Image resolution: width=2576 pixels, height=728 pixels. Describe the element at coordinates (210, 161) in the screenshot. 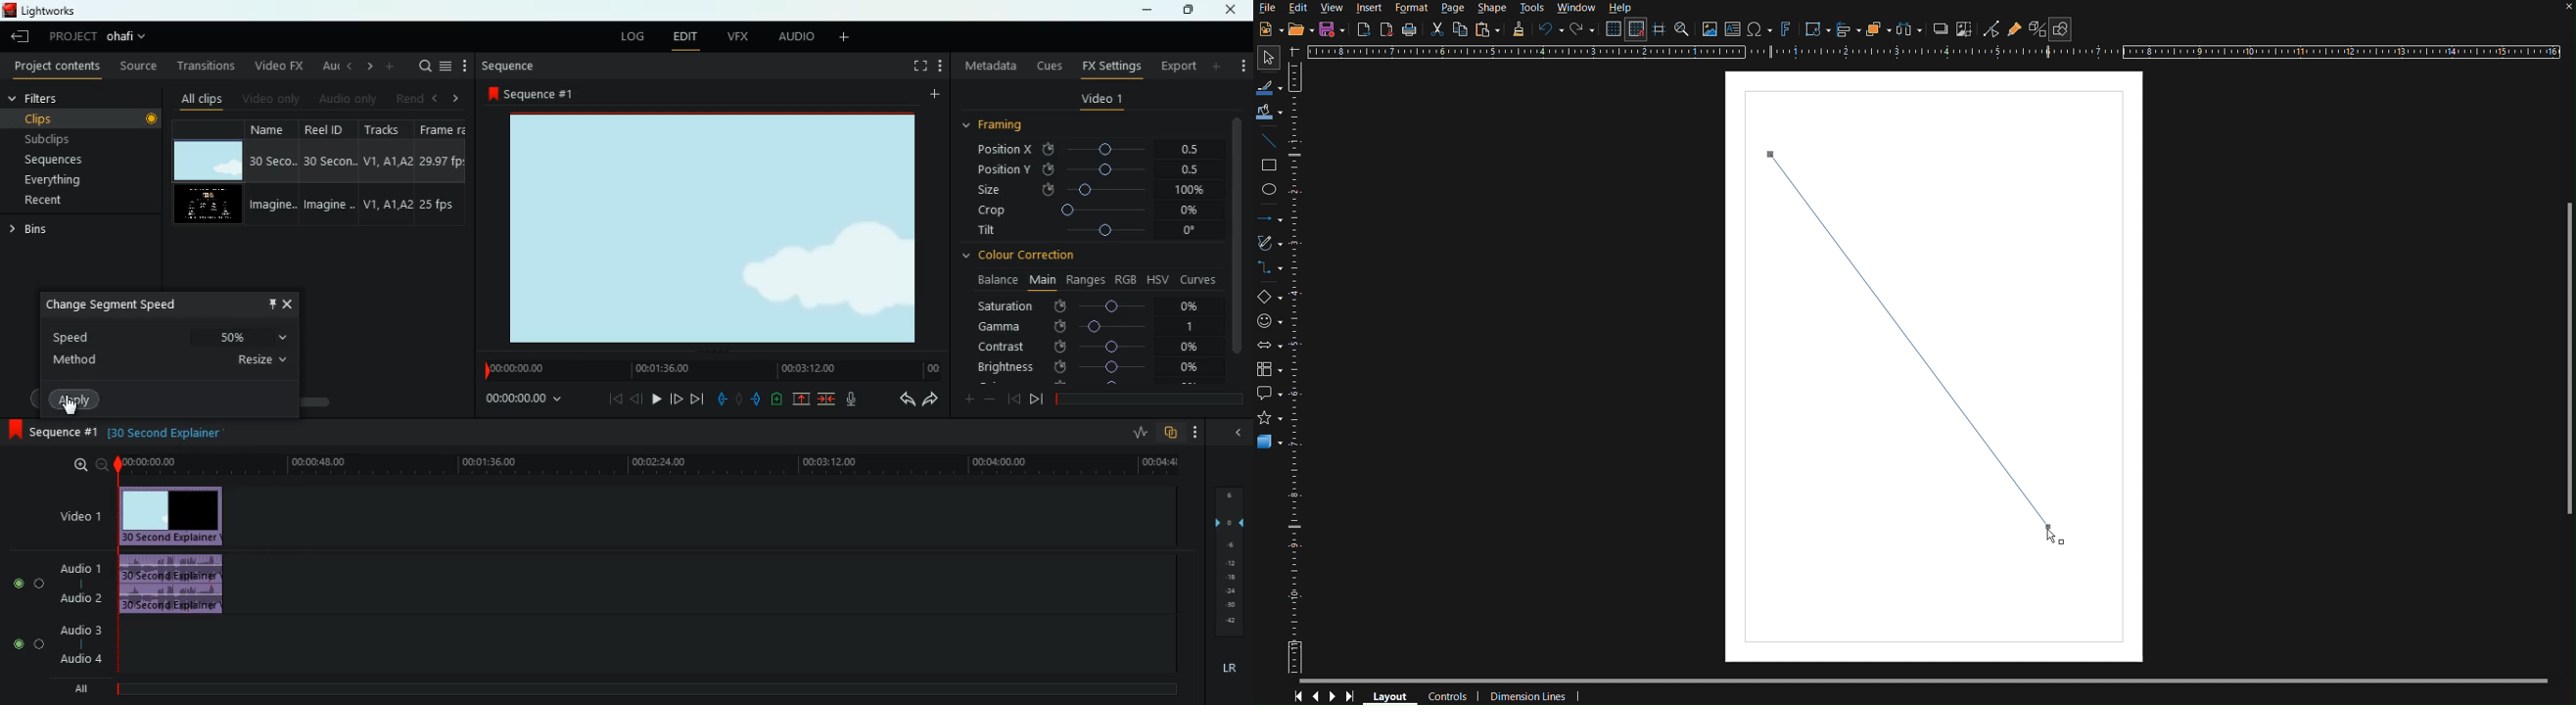

I see `video` at that location.